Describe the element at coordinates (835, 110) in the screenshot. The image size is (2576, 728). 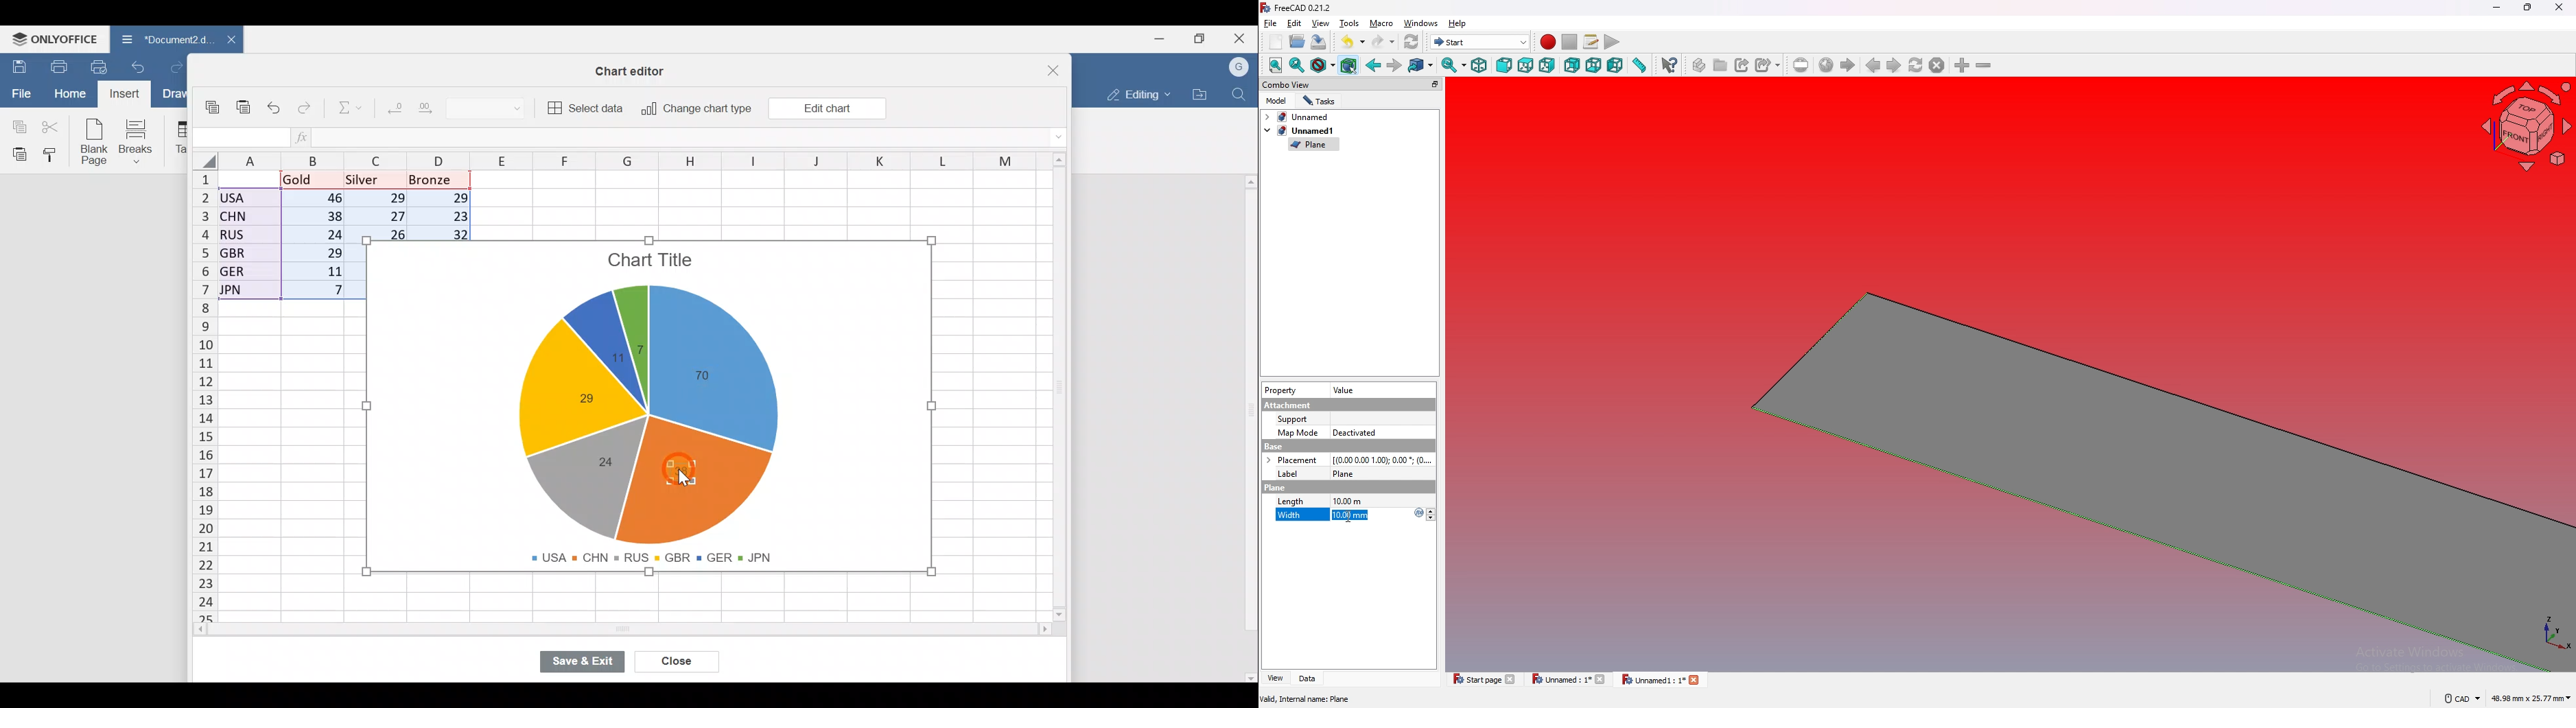
I see `Cursor on Edit chart` at that location.